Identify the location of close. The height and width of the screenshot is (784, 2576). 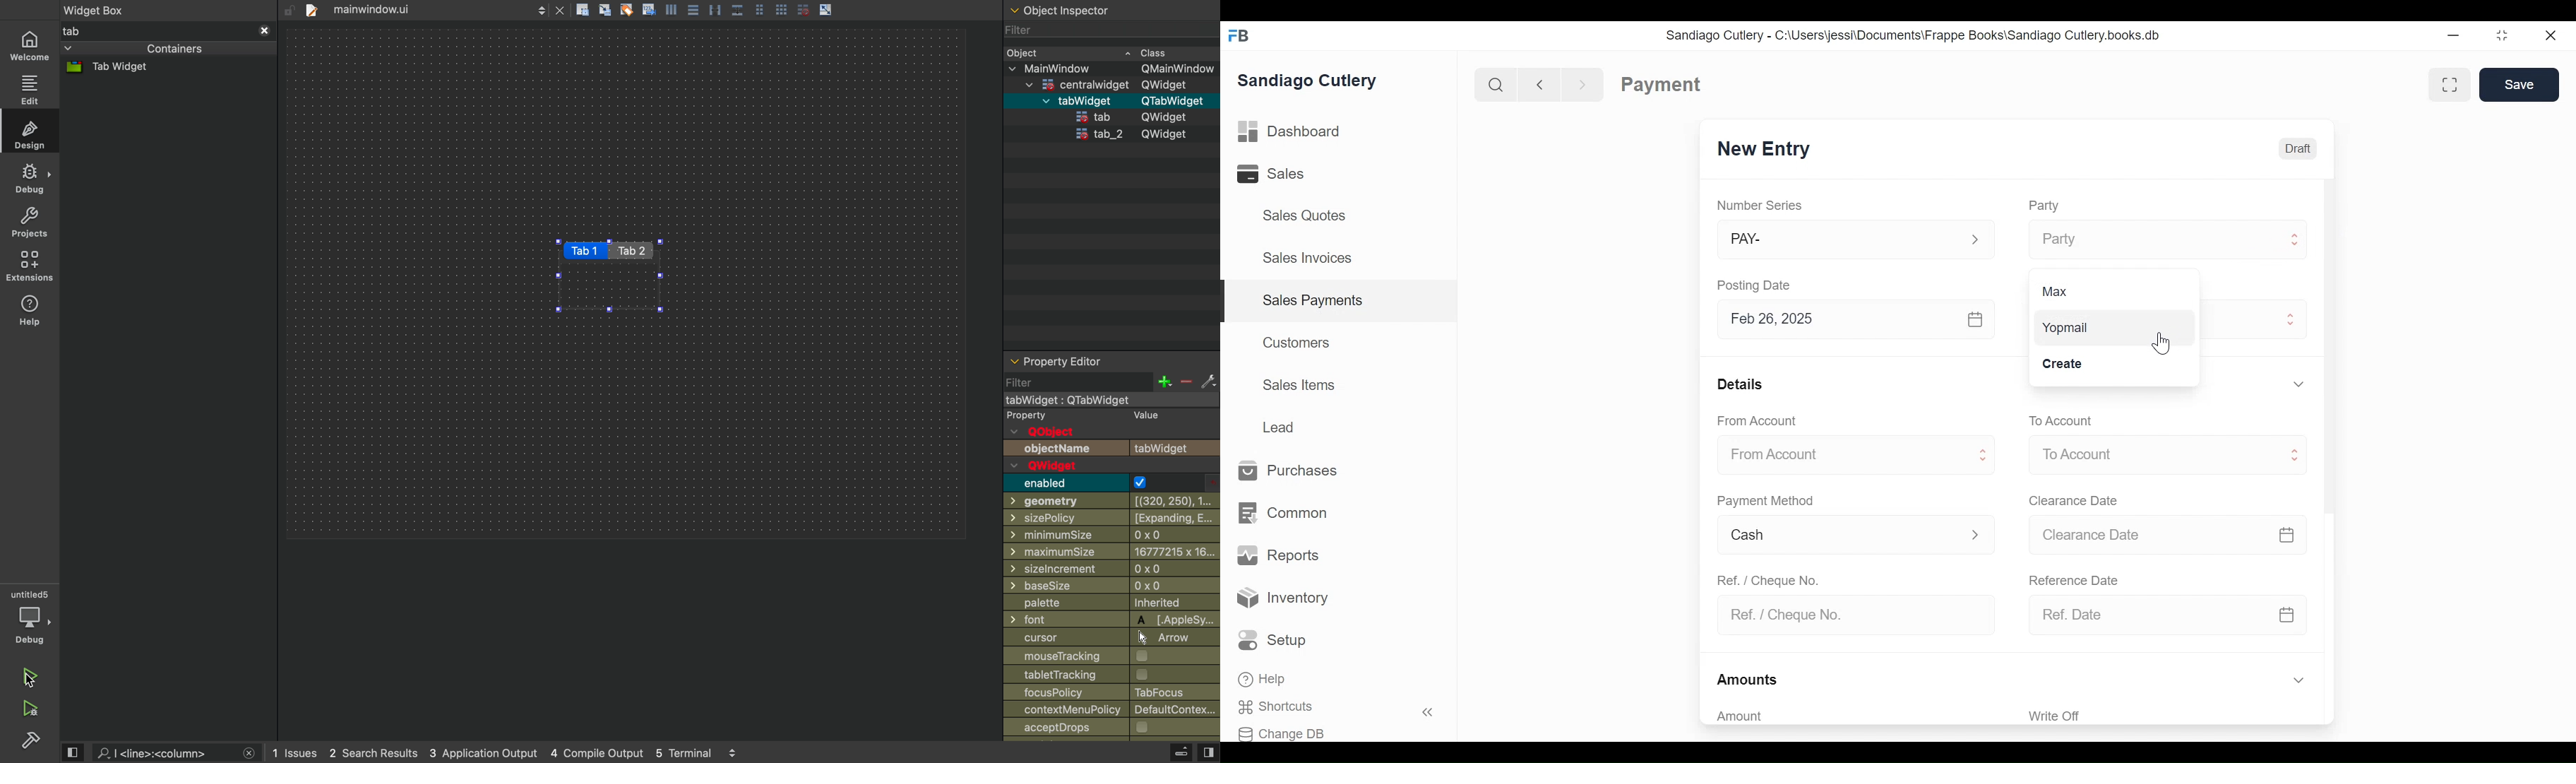
(560, 10).